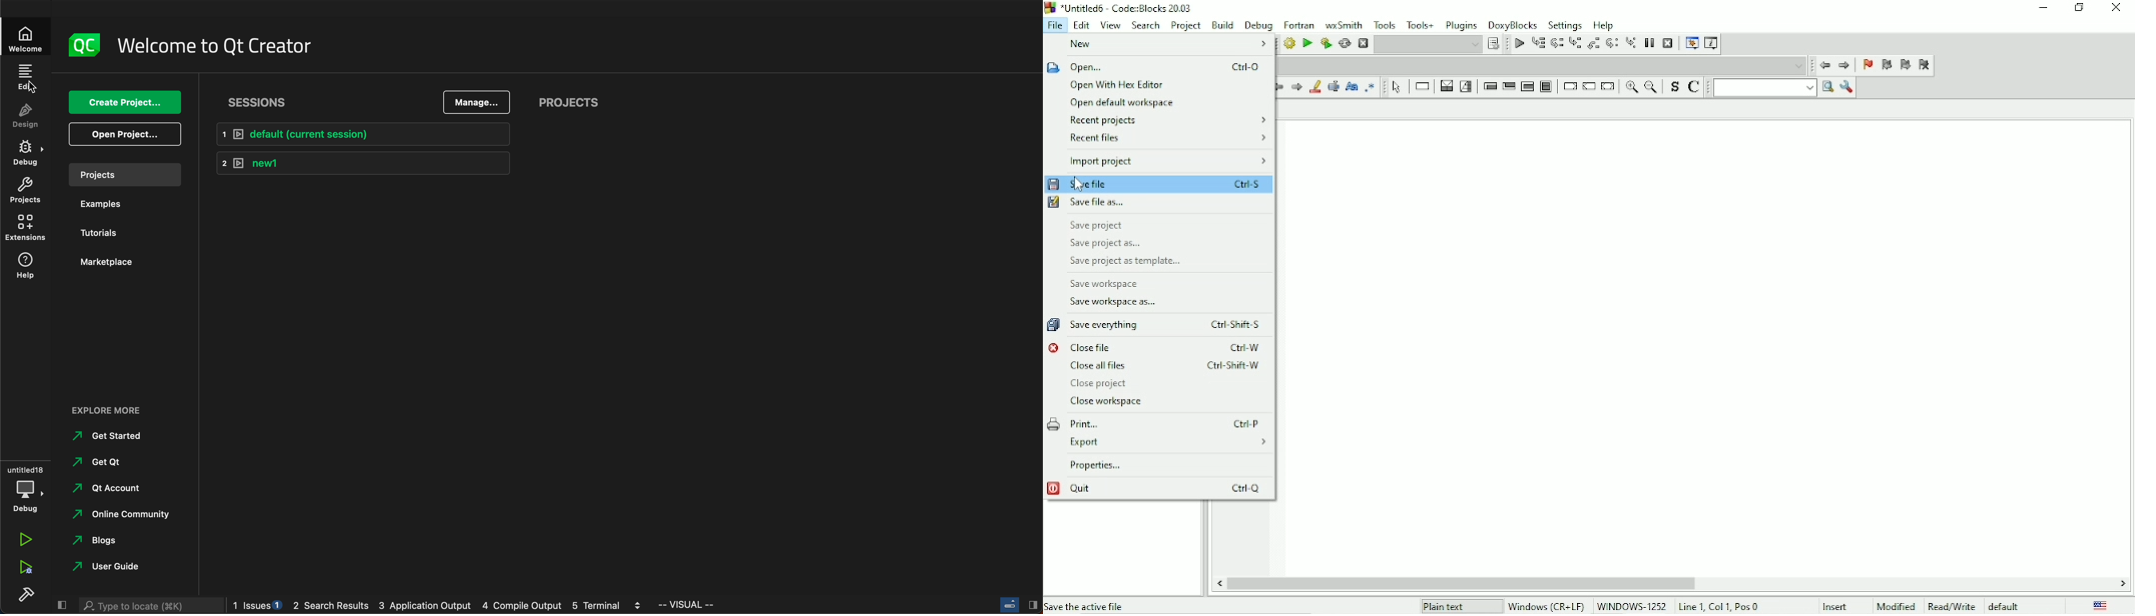 The image size is (2156, 616). I want to click on default, so click(360, 134).